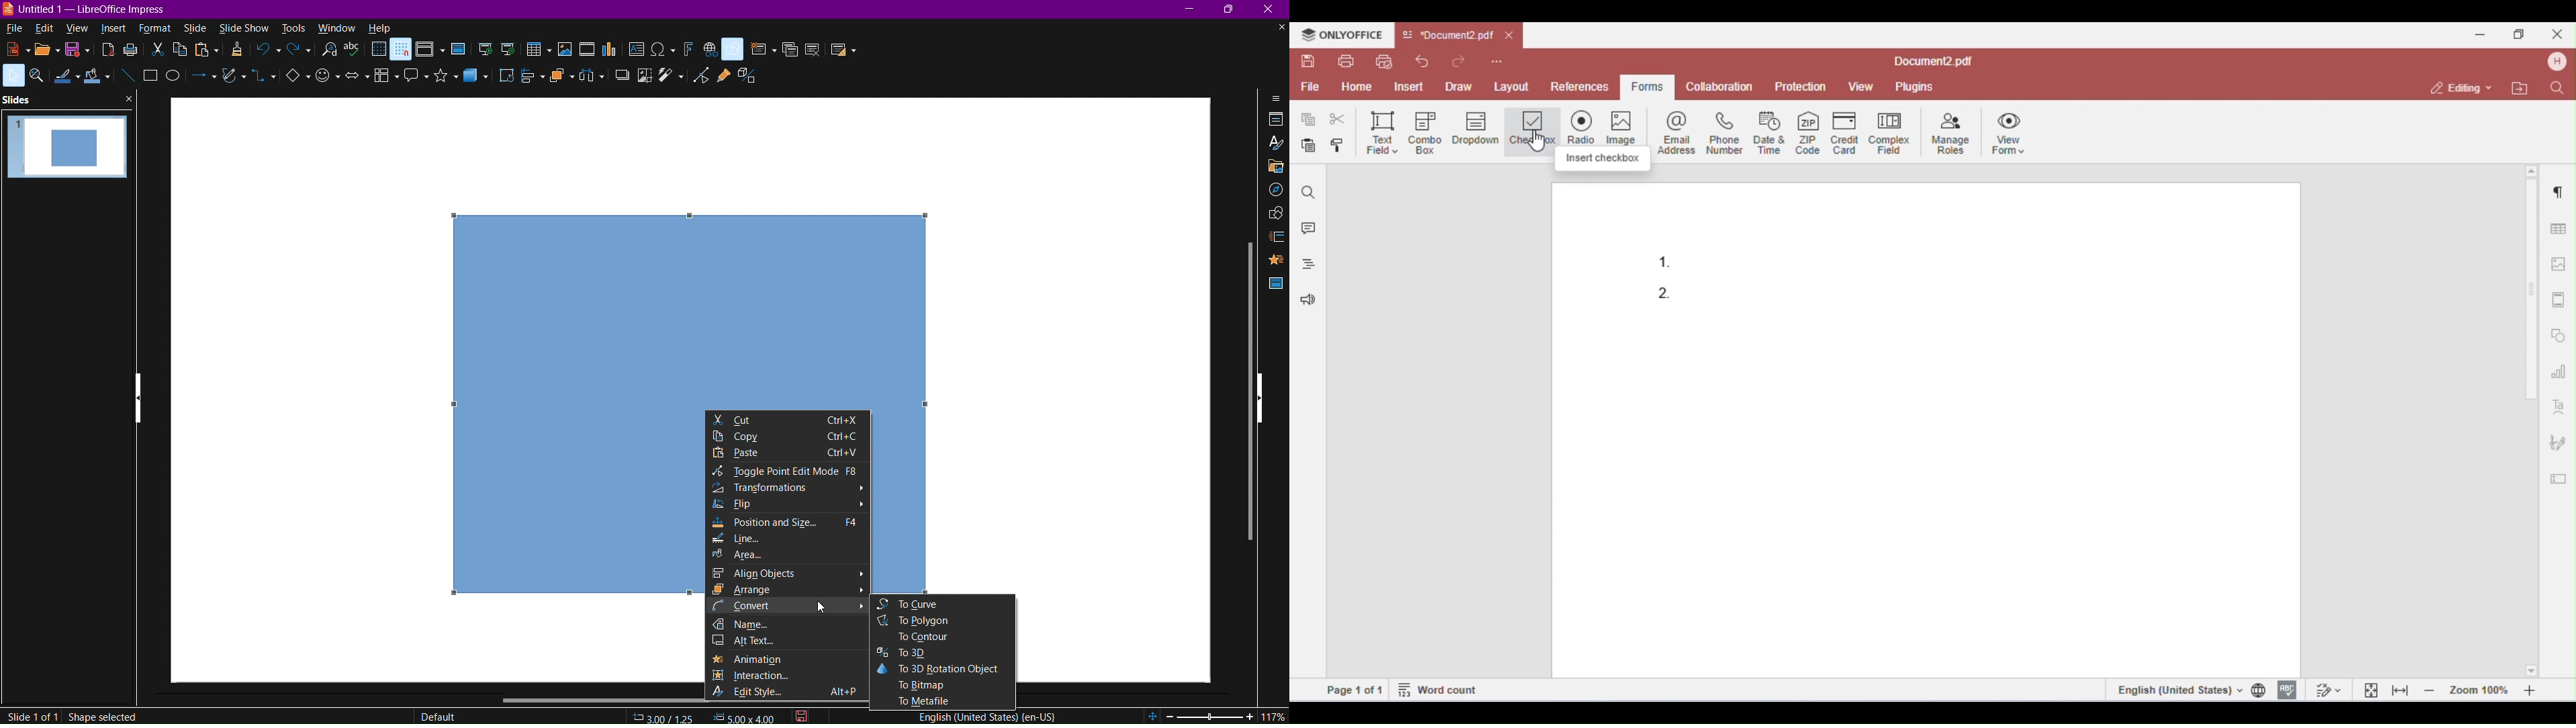  I want to click on format, so click(158, 28).